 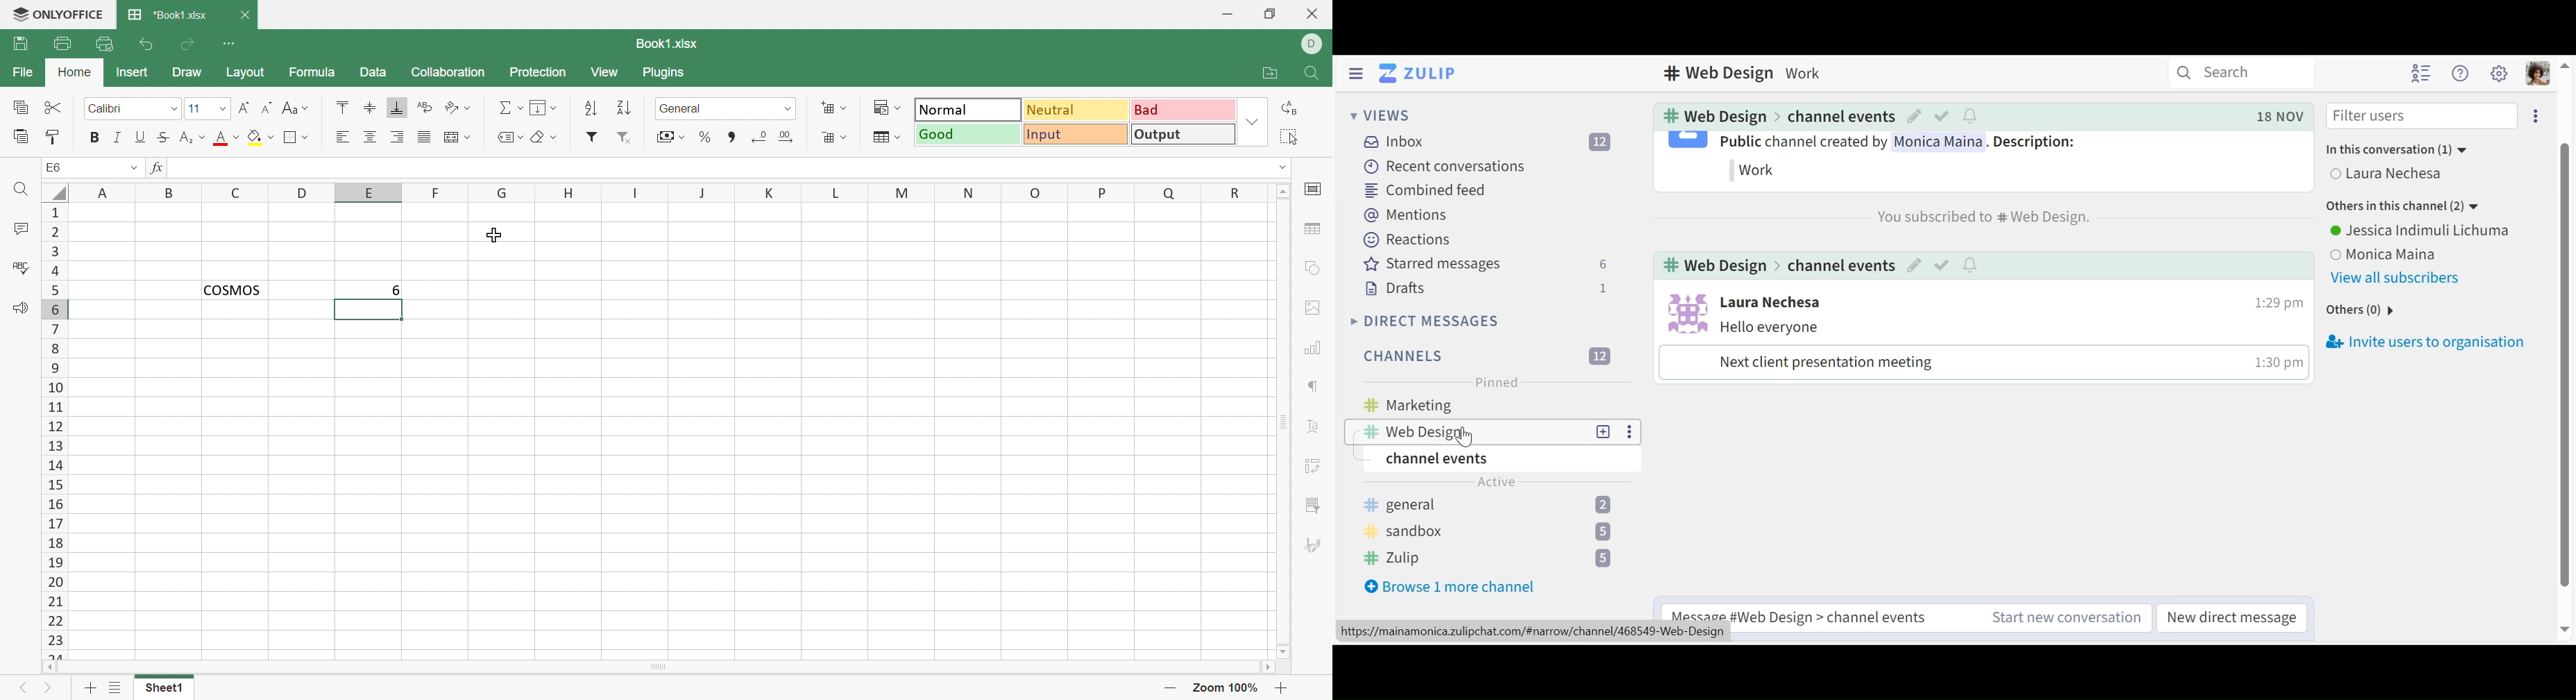 I want to click on Pivot settings, so click(x=1314, y=468).